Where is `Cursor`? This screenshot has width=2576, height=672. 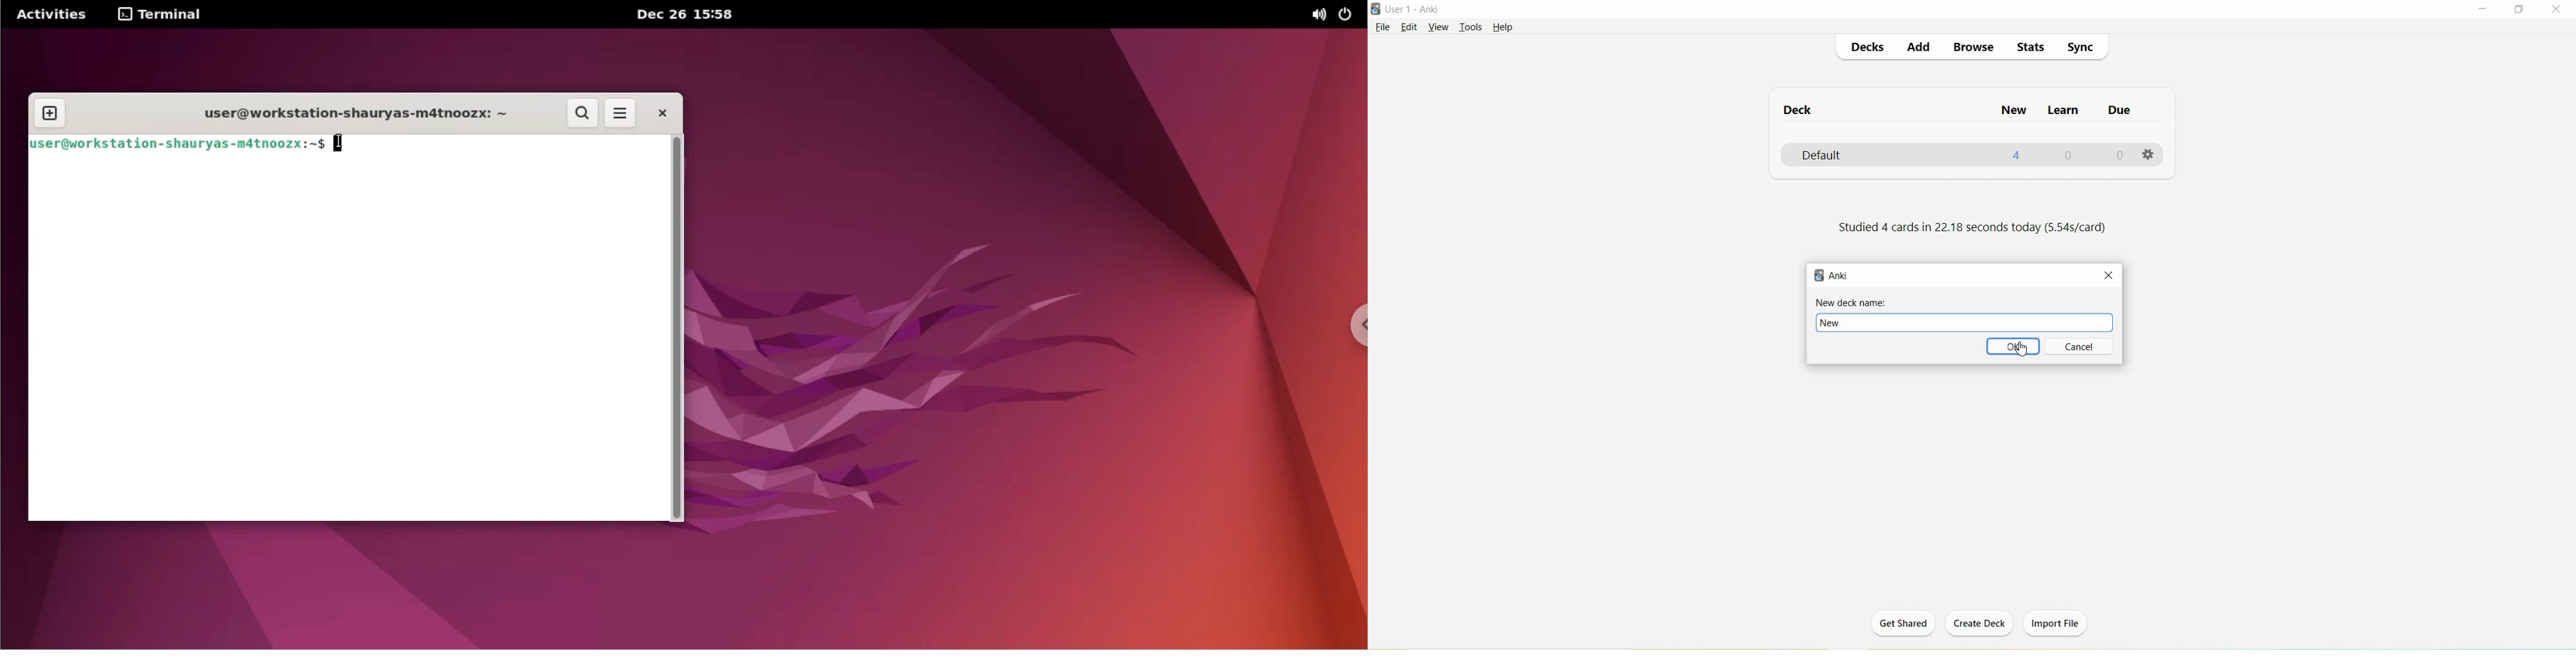
Cursor is located at coordinates (2024, 352).